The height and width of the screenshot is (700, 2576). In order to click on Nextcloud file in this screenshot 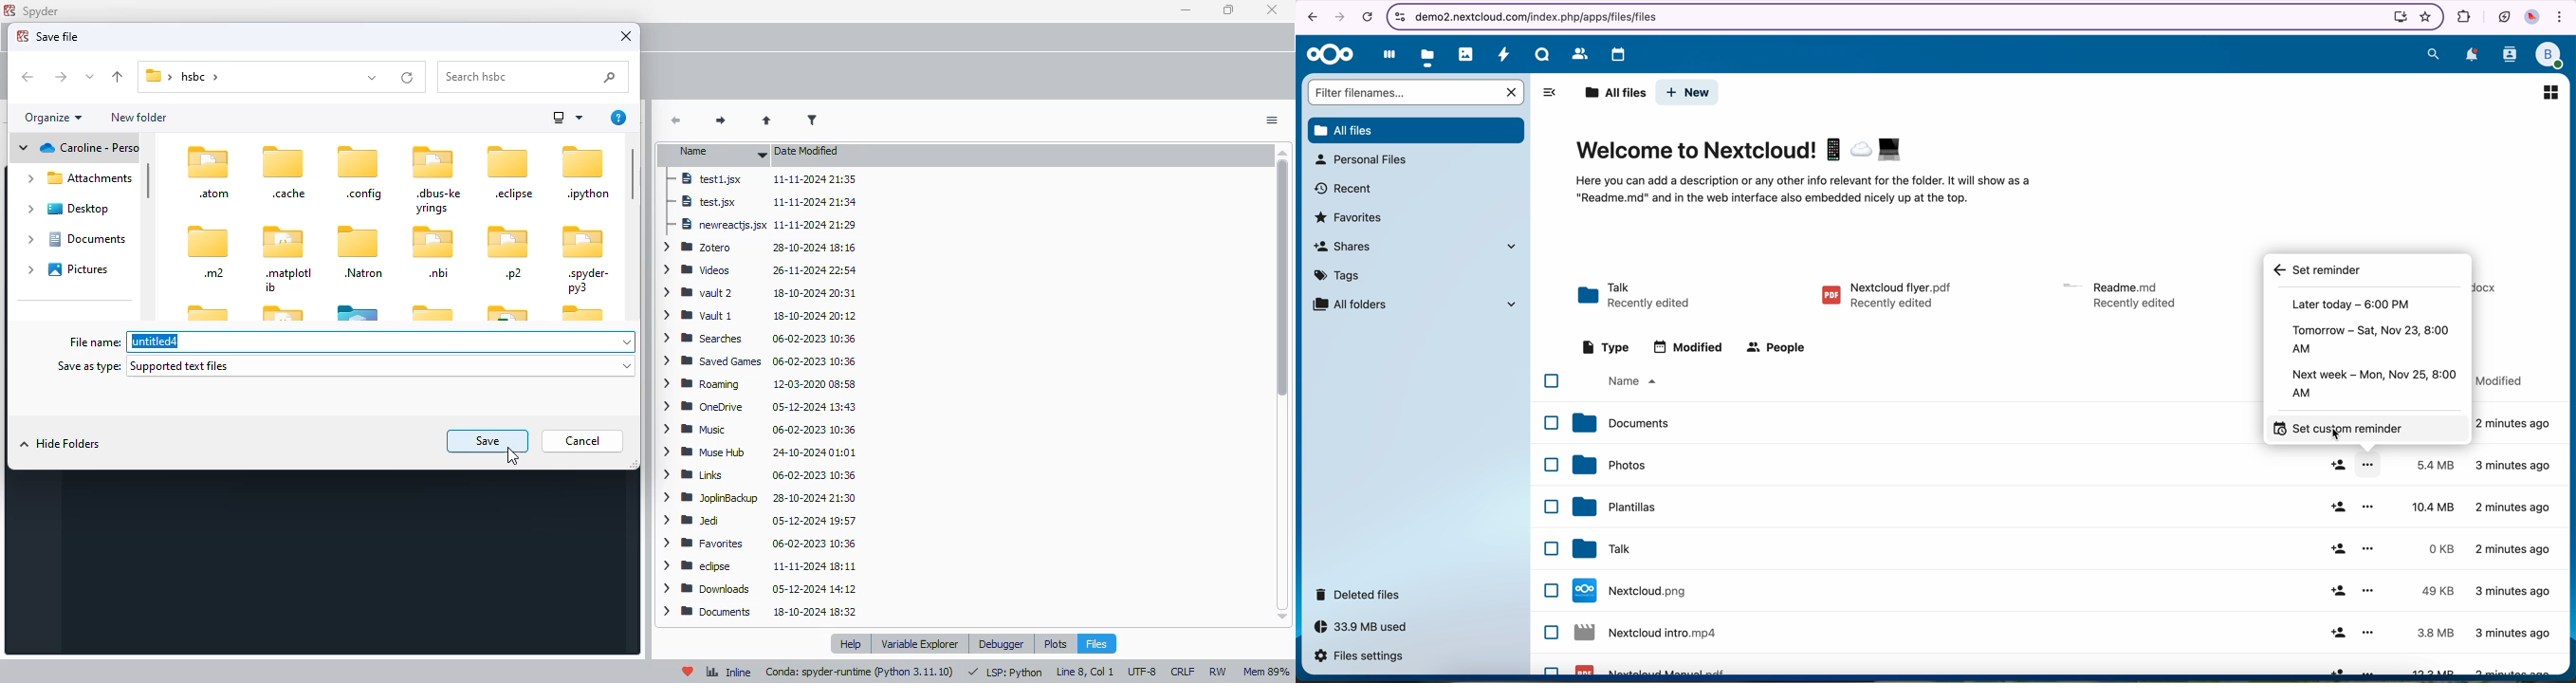, I will do `click(1649, 634)`.